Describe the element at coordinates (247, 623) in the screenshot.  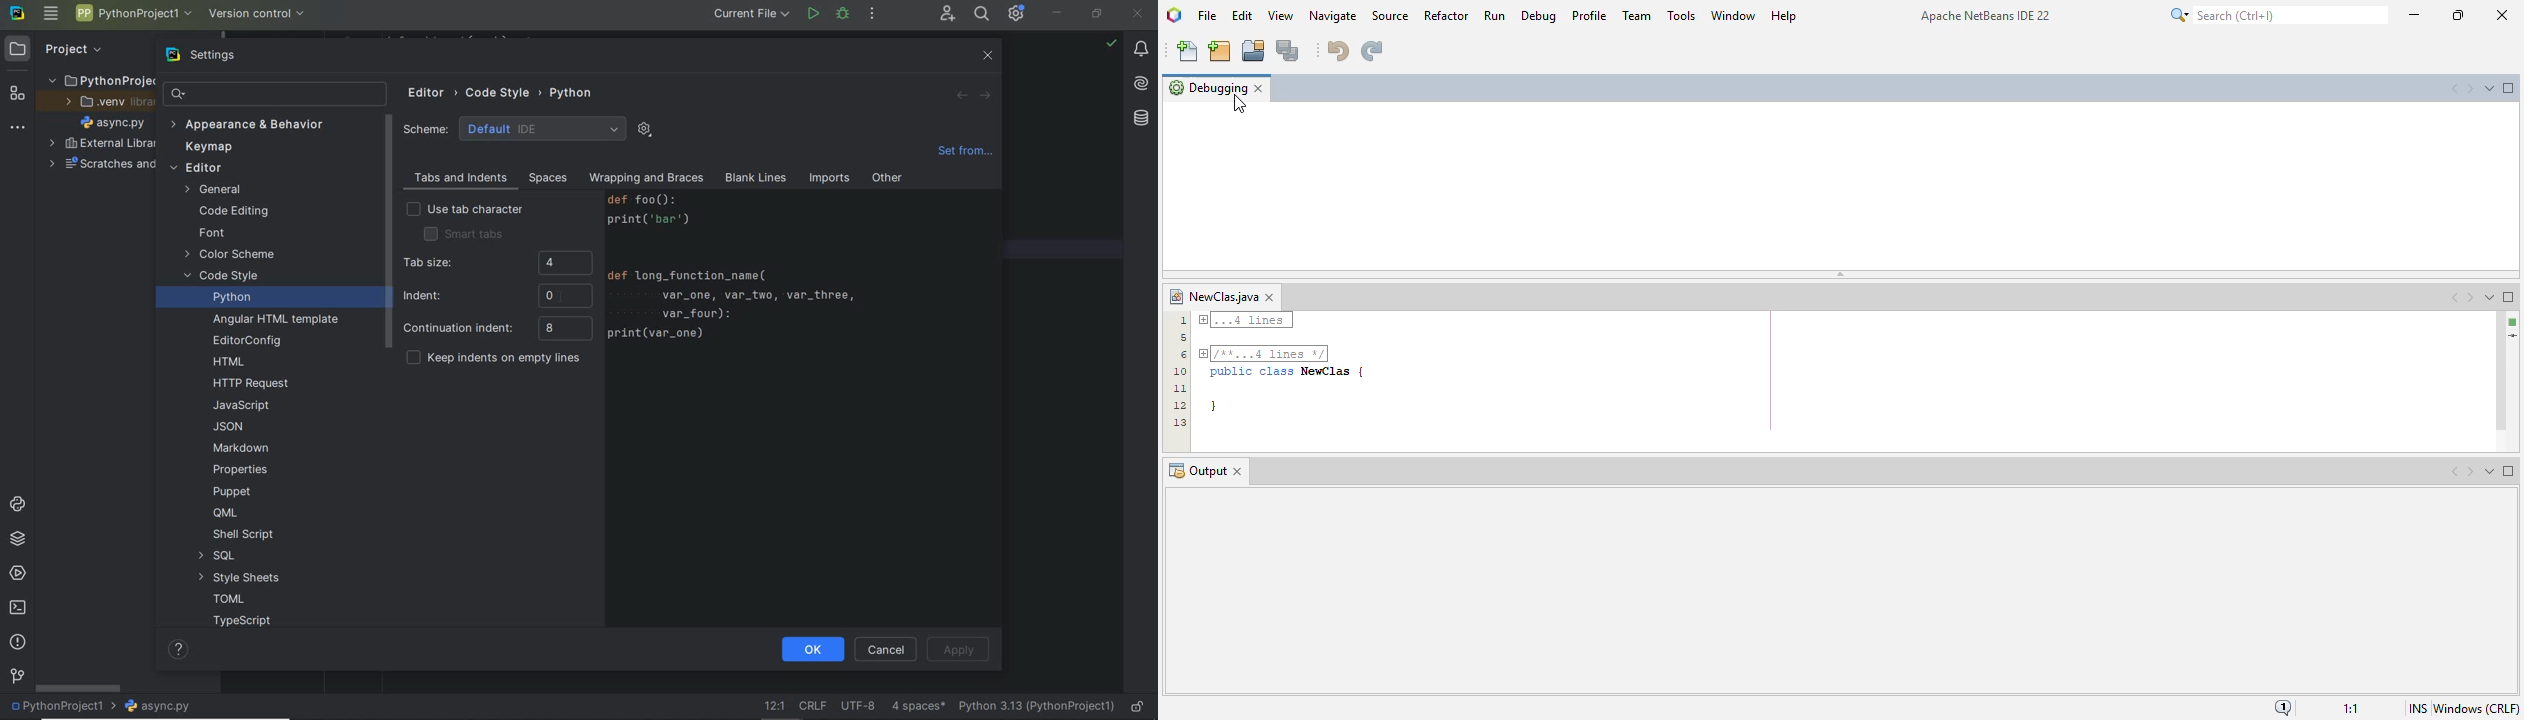
I see `TYPESCRIPT` at that location.